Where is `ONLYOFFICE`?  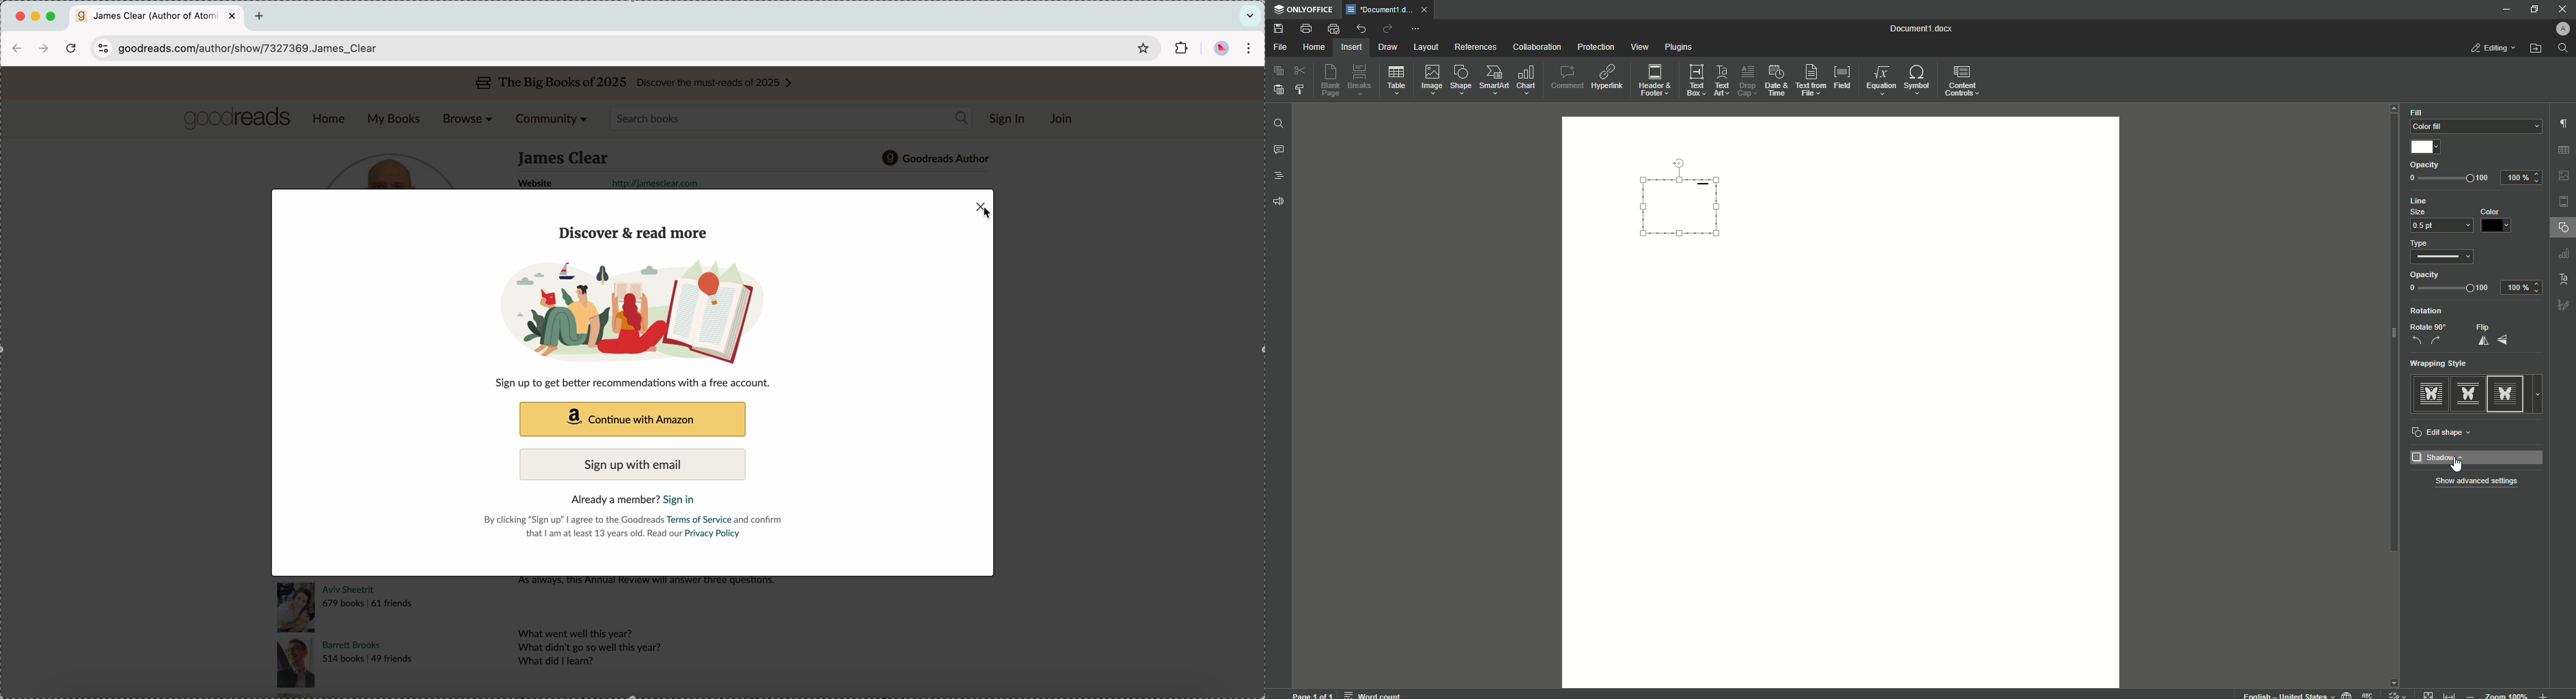 ONLYOFFICE is located at coordinates (1304, 10).